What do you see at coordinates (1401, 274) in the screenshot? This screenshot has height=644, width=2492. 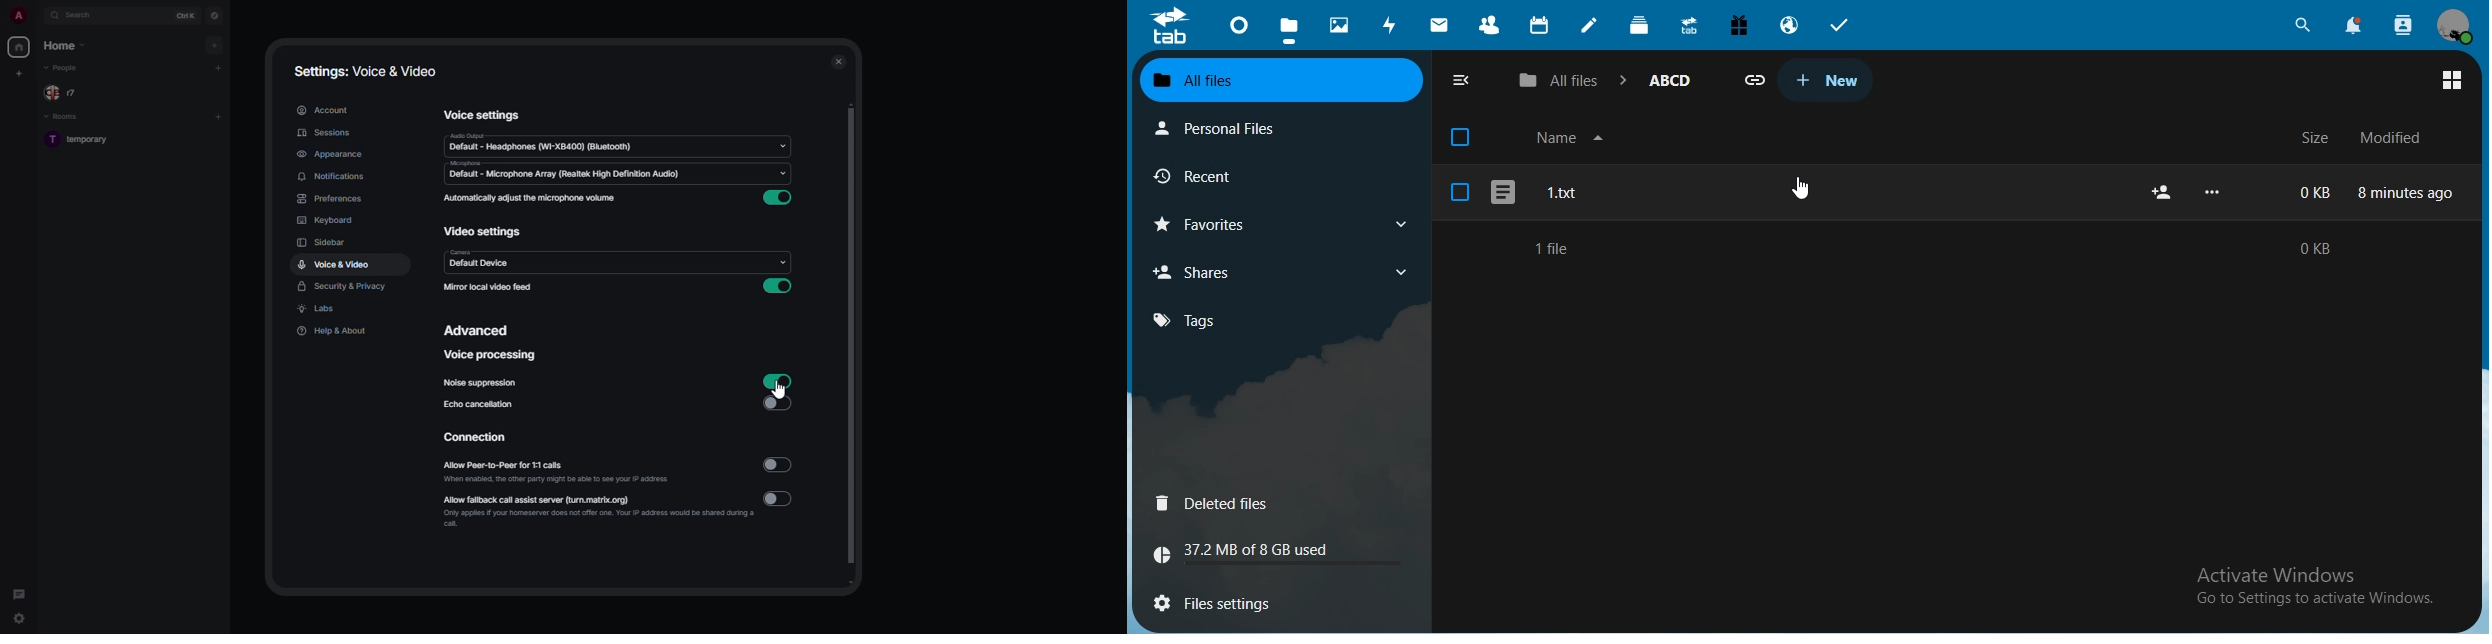 I see `show` at bounding box center [1401, 274].